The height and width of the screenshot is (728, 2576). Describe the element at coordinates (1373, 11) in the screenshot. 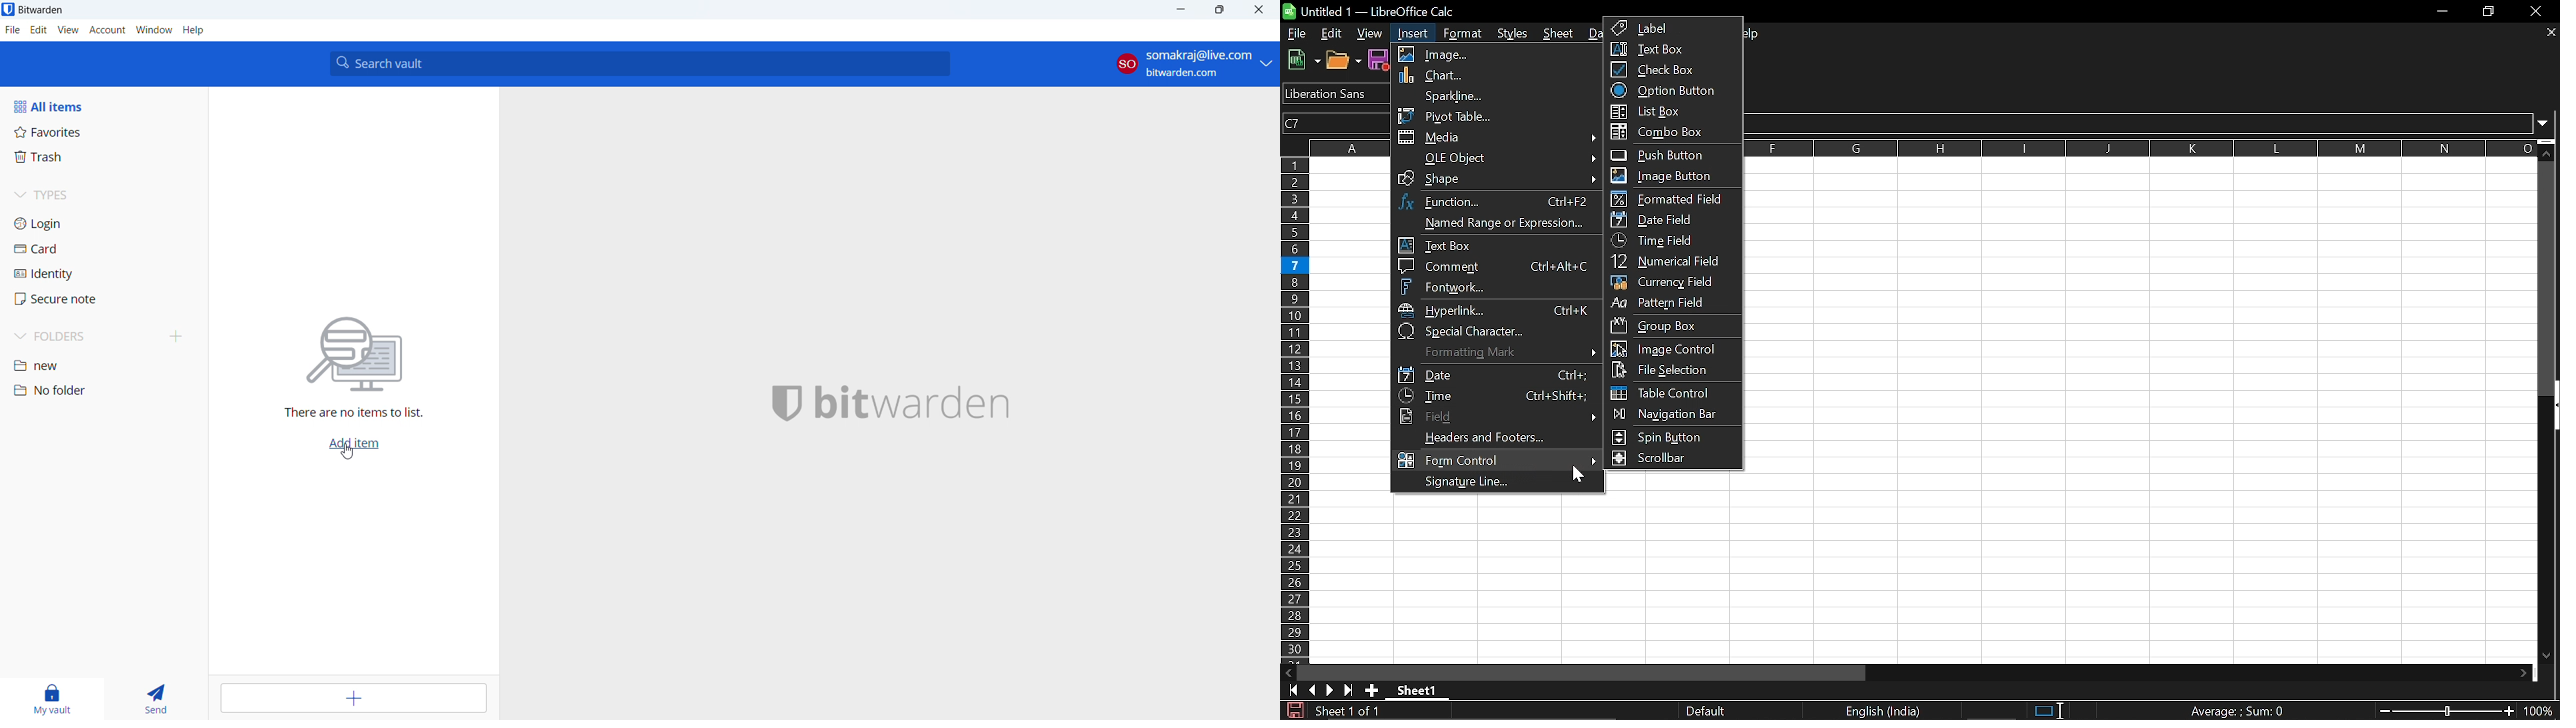

I see `Current window` at that location.